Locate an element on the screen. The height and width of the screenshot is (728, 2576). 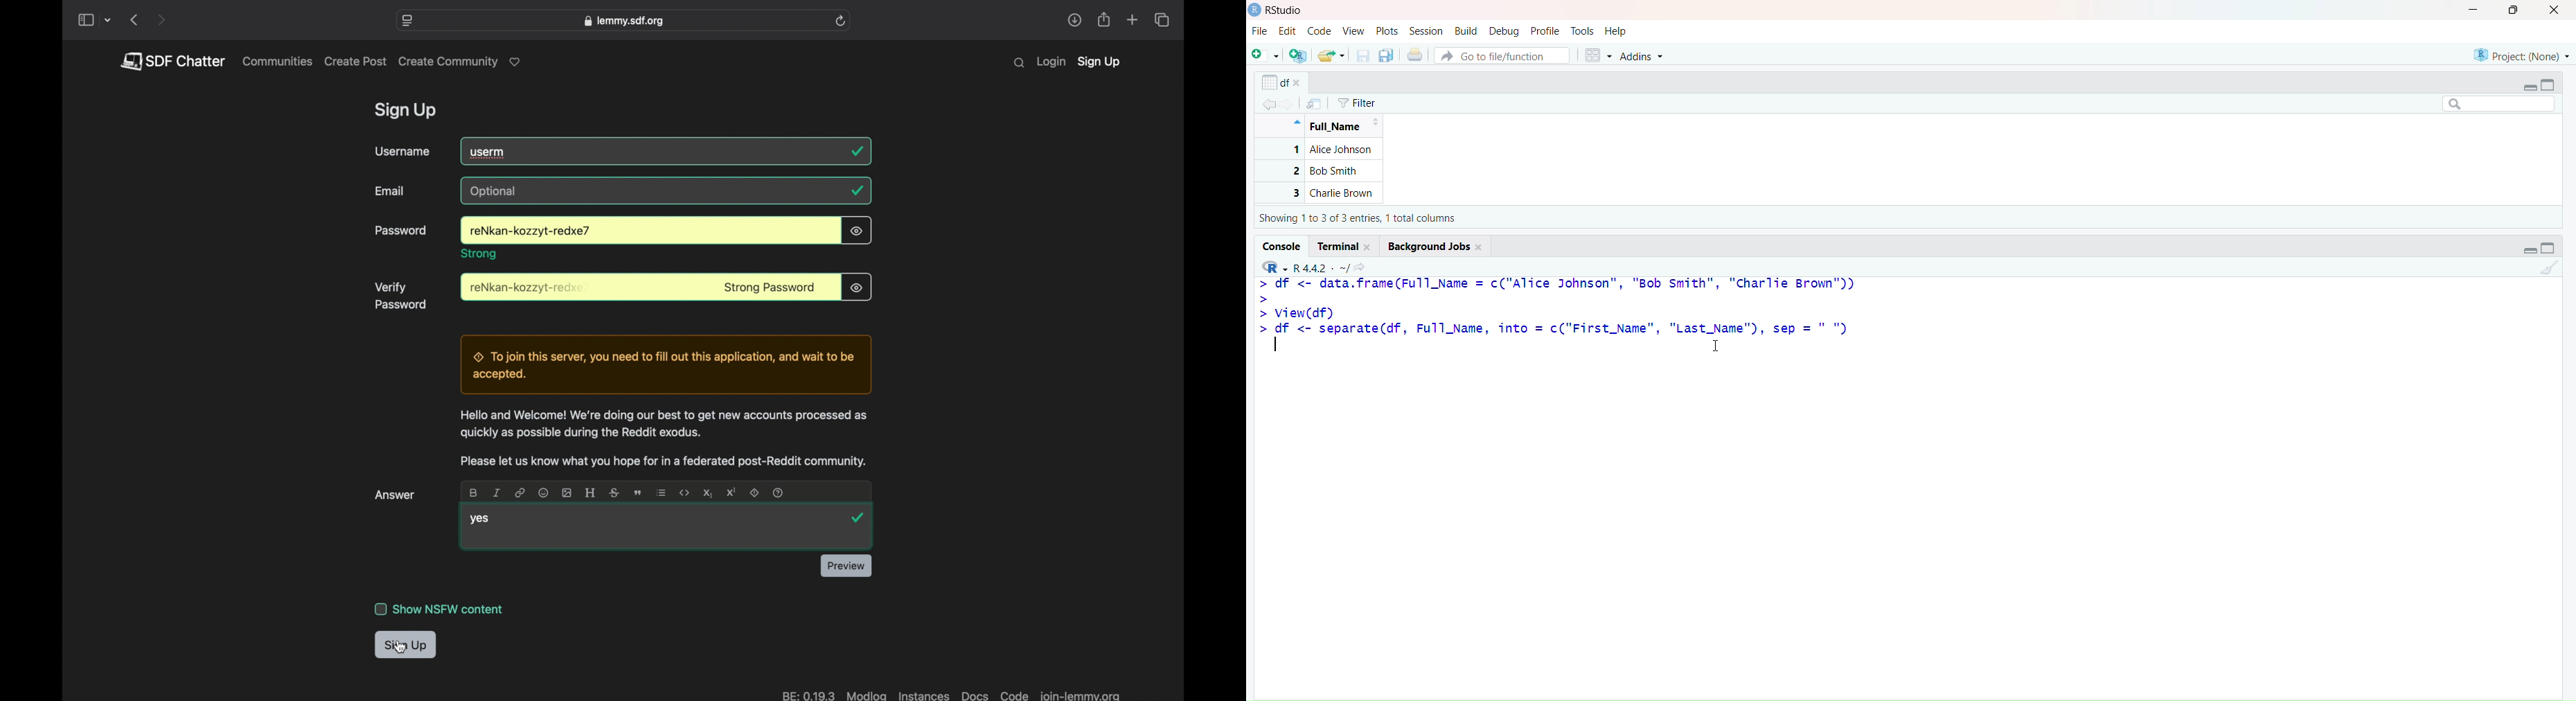
df is located at coordinates (1281, 80).